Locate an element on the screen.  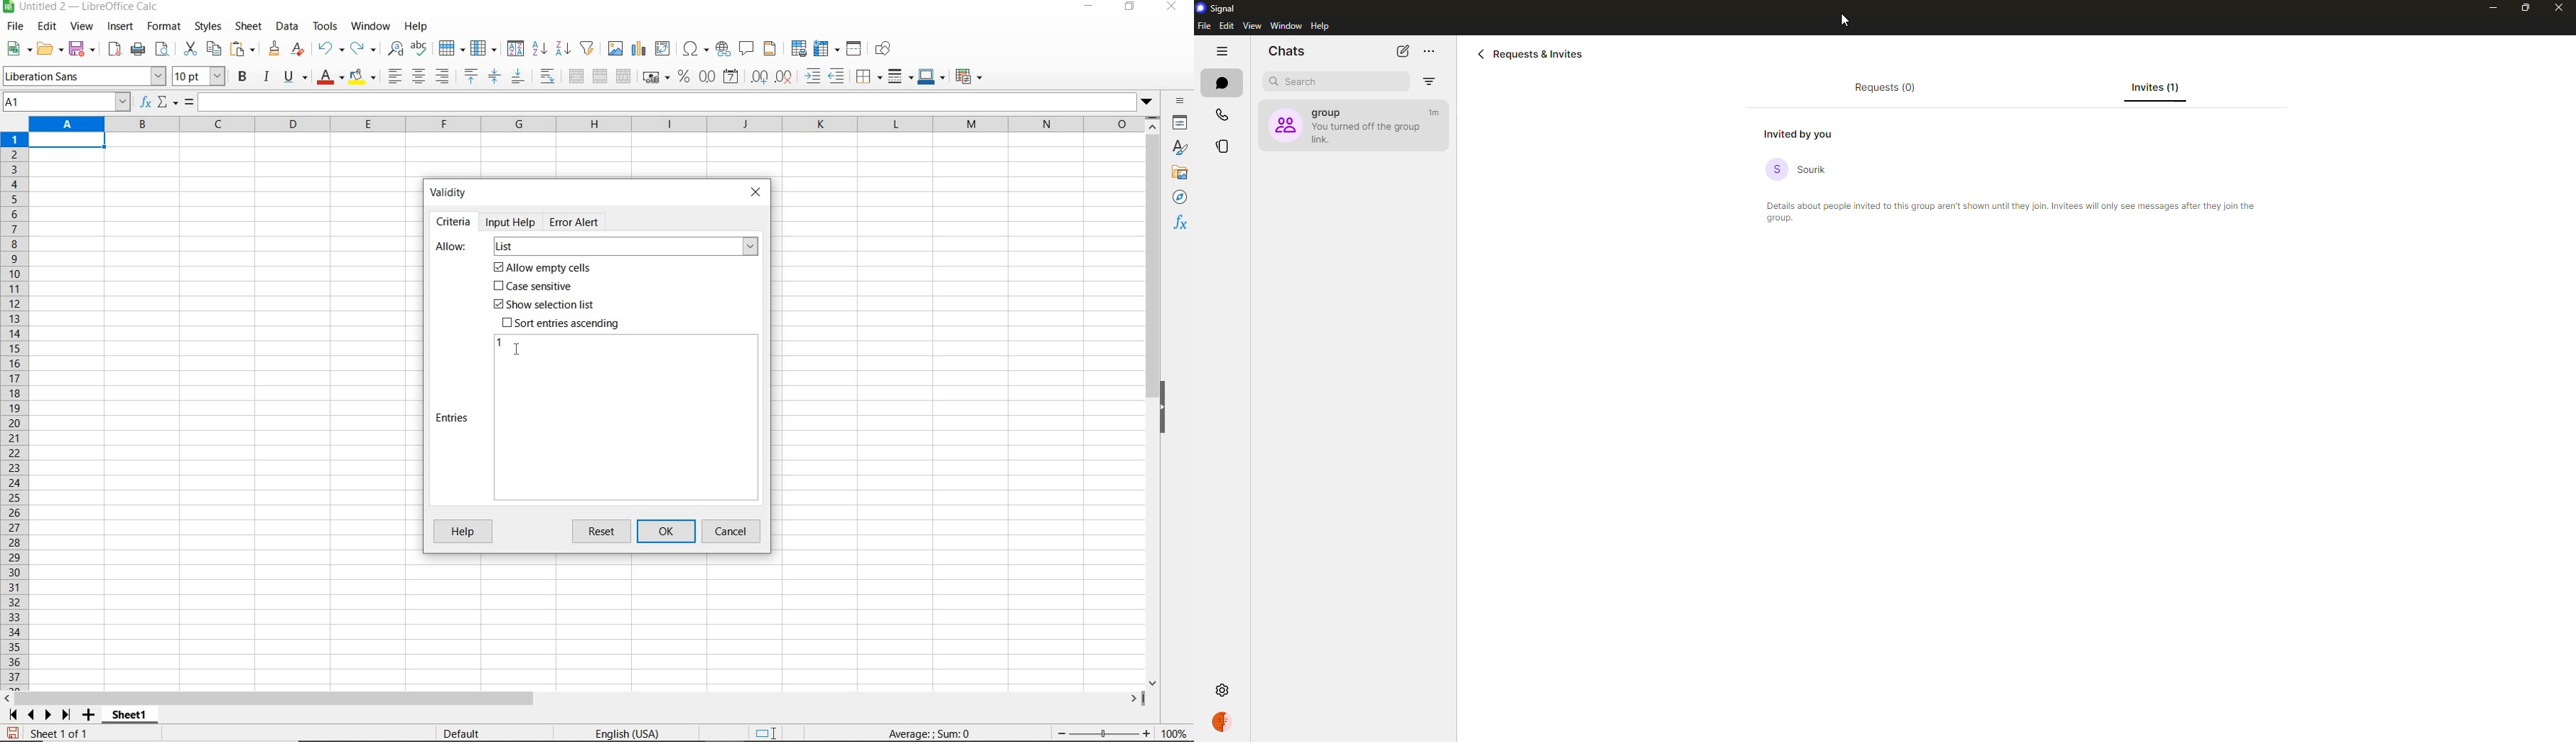
group is located at coordinates (1351, 123).